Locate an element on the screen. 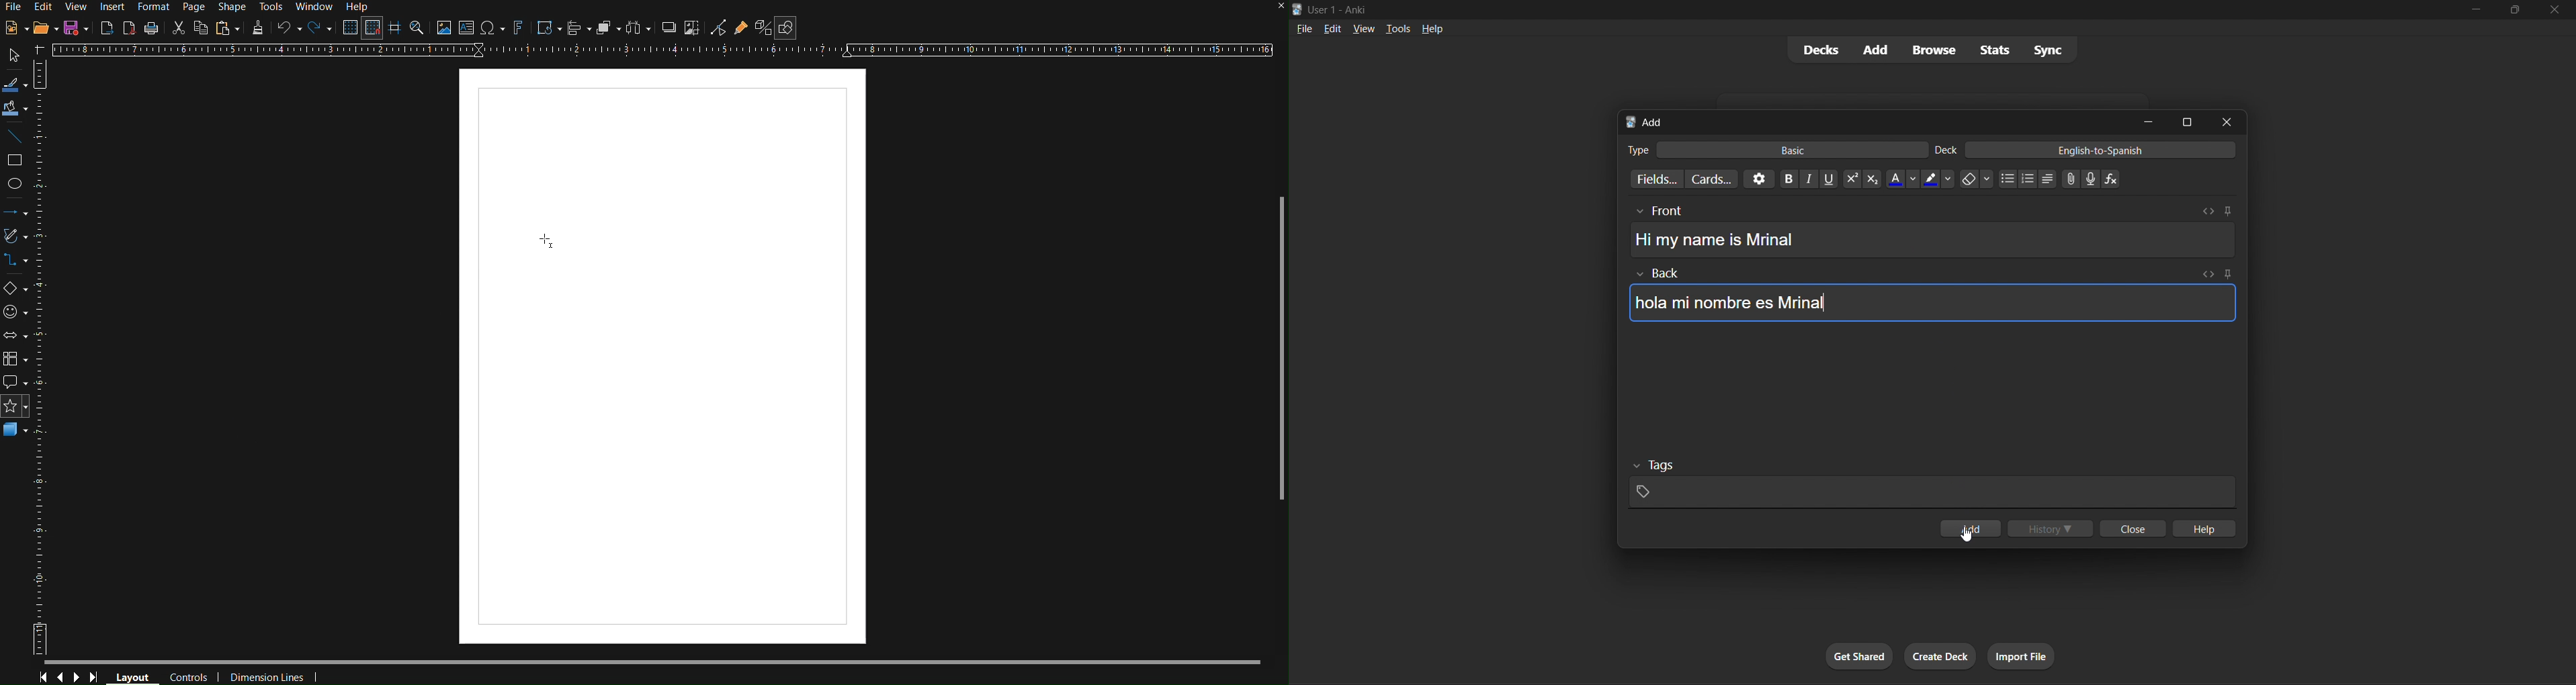 This screenshot has width=2576, height=700. import file is located at coordinates (2024, 655).